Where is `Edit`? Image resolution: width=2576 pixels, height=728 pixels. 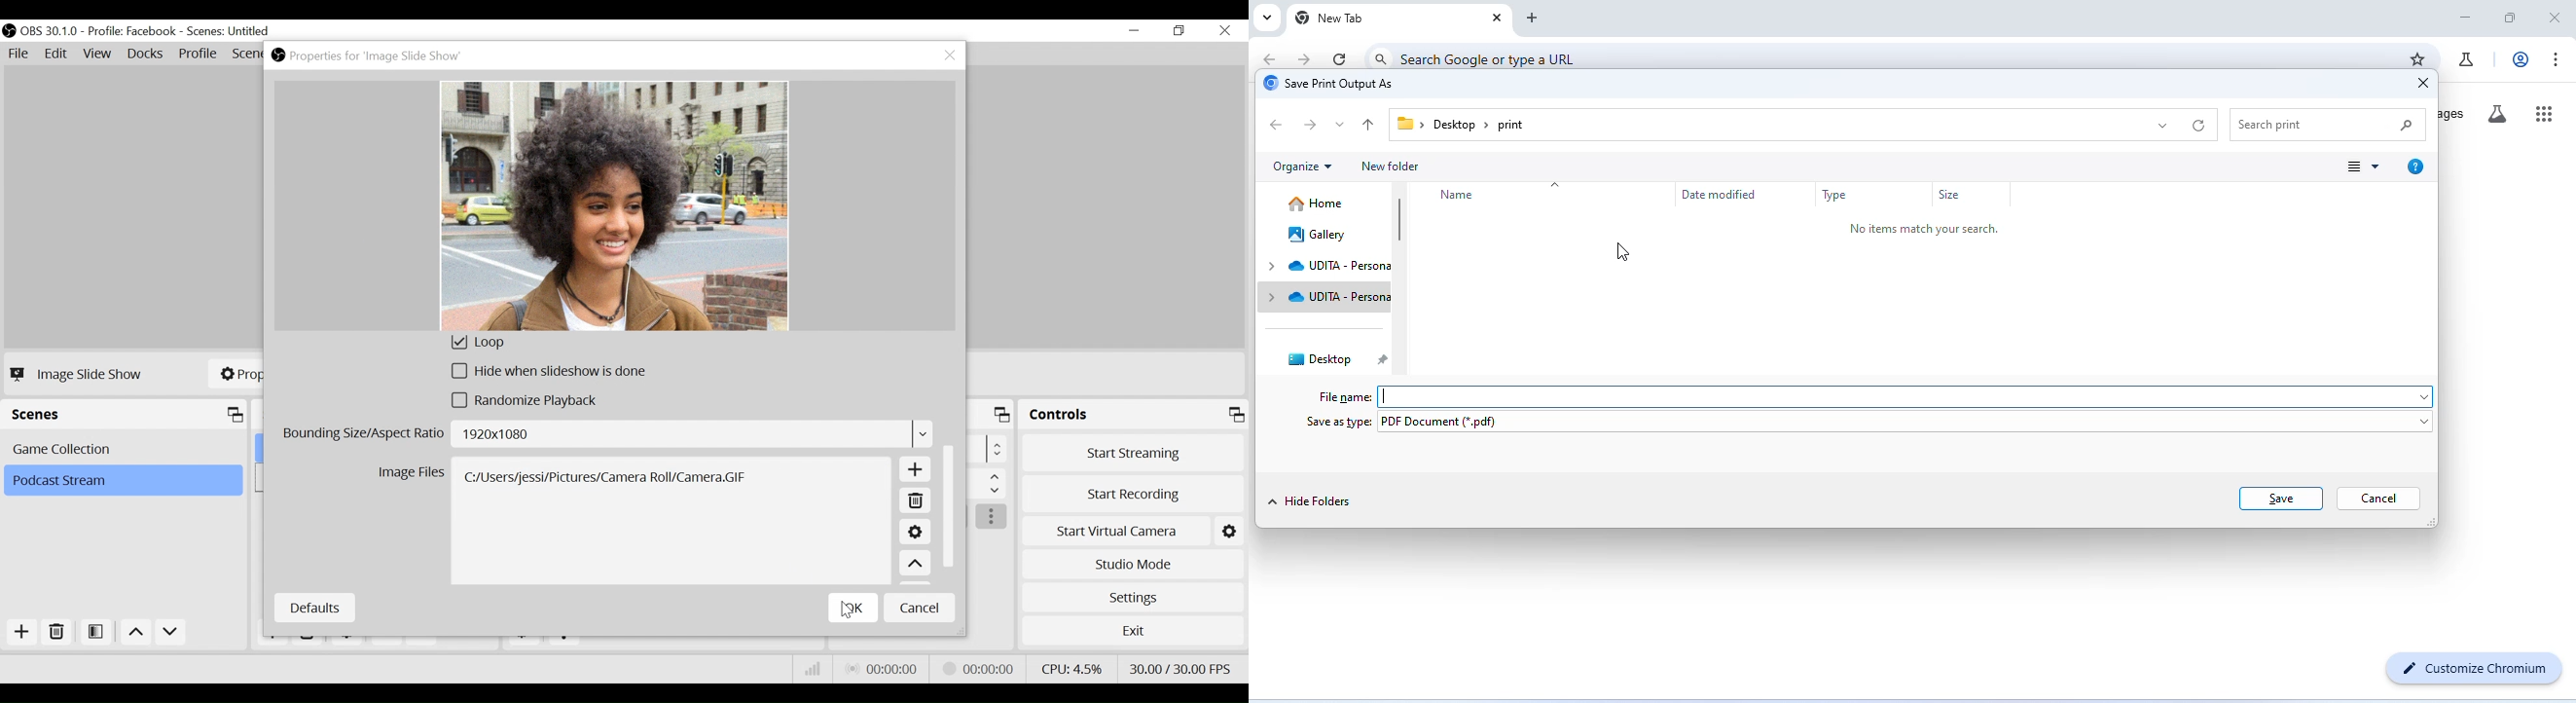
Edit is located at coordinates (57, 54).